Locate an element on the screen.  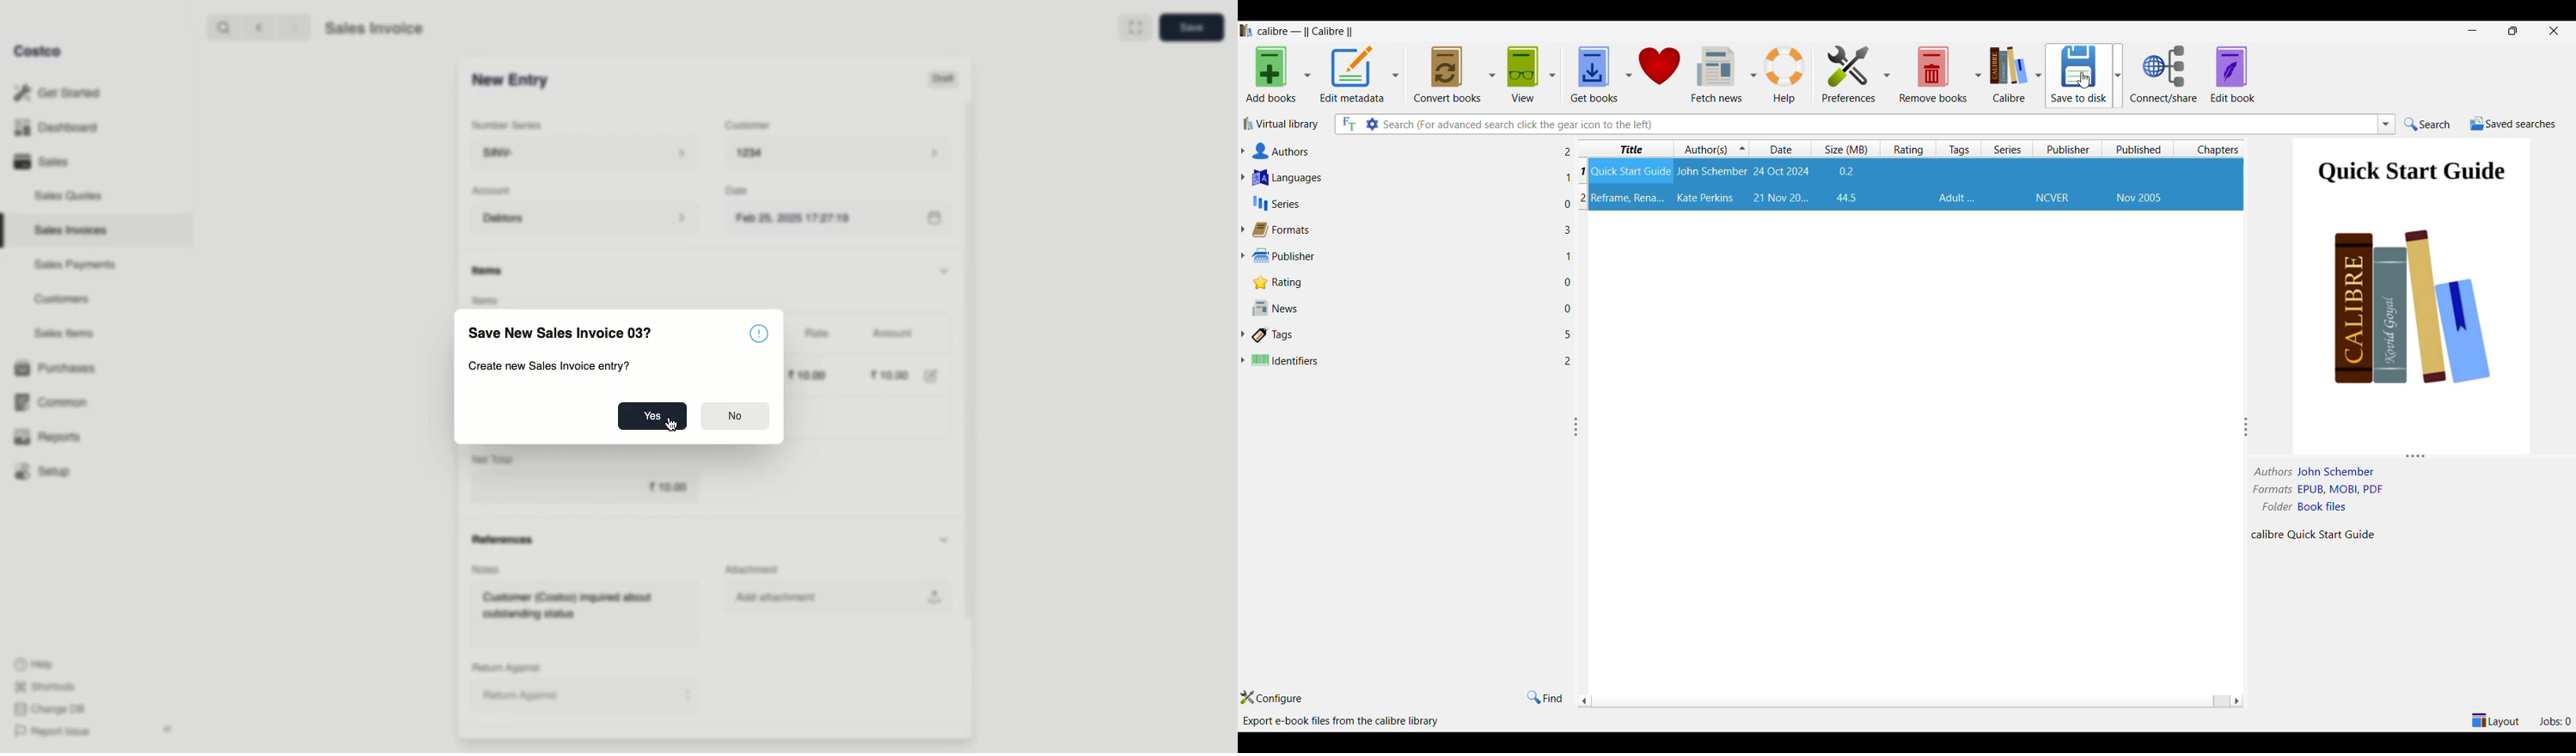
image is located at coordinates (2415, 326).